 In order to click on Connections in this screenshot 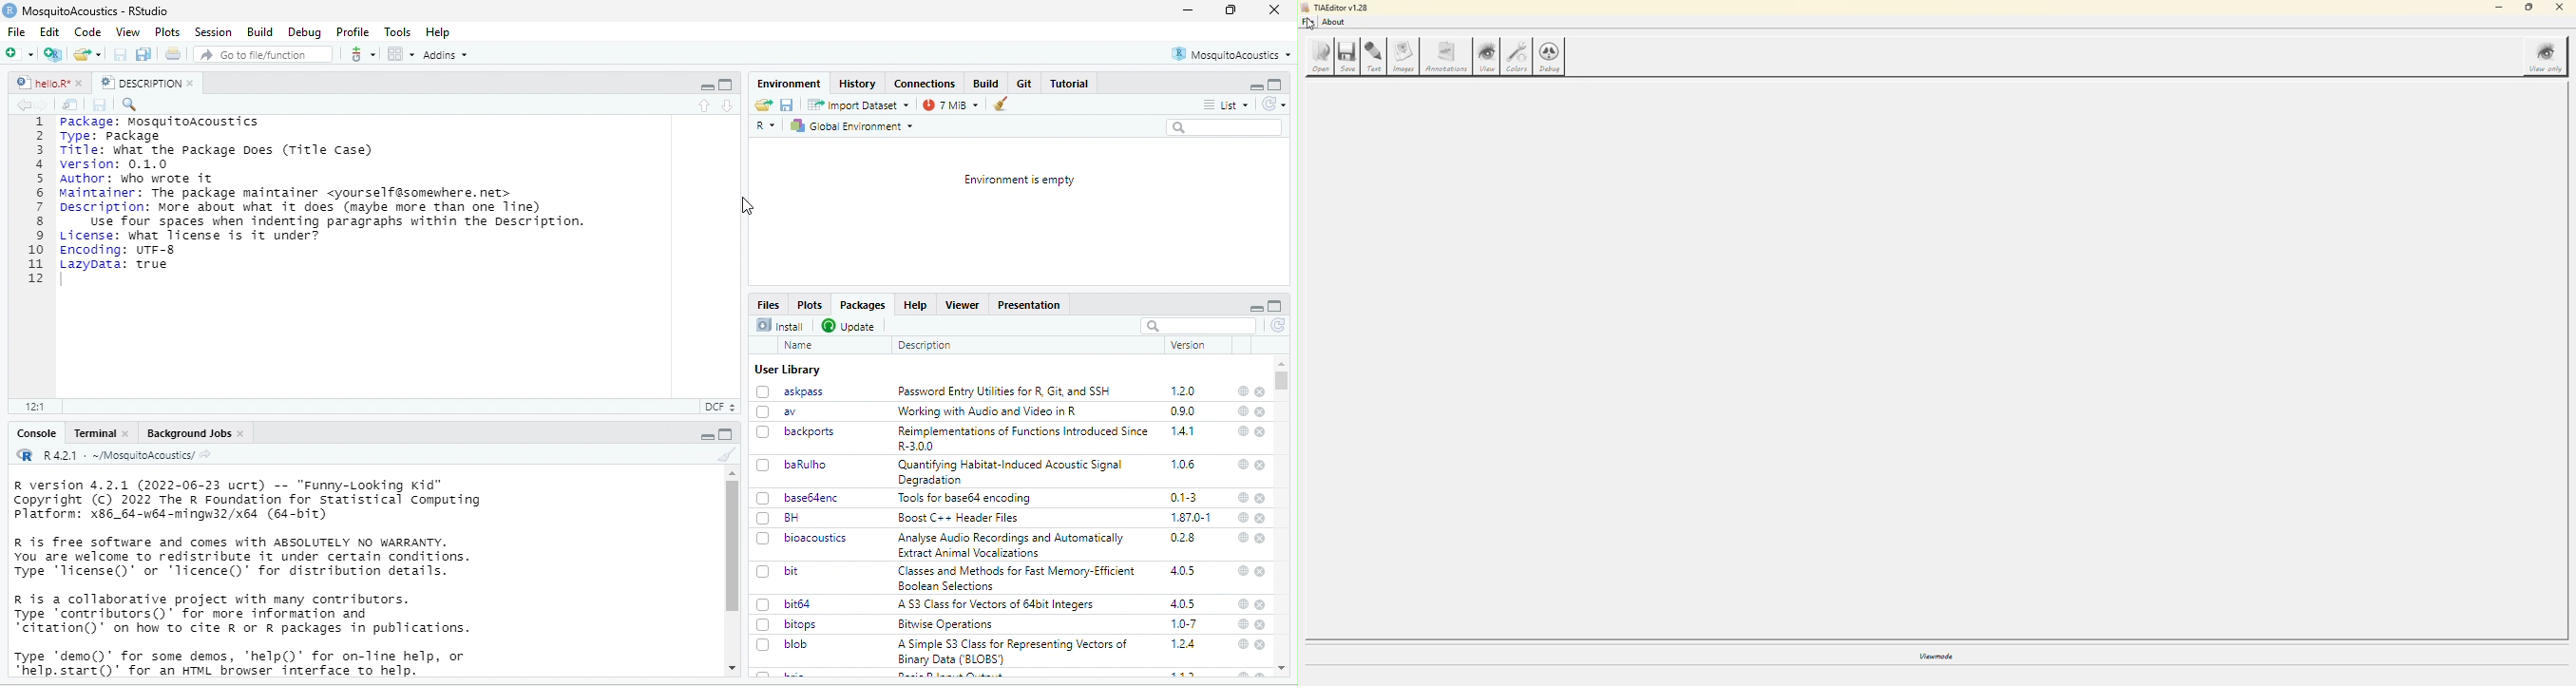, I will do `click(925, 84)`.